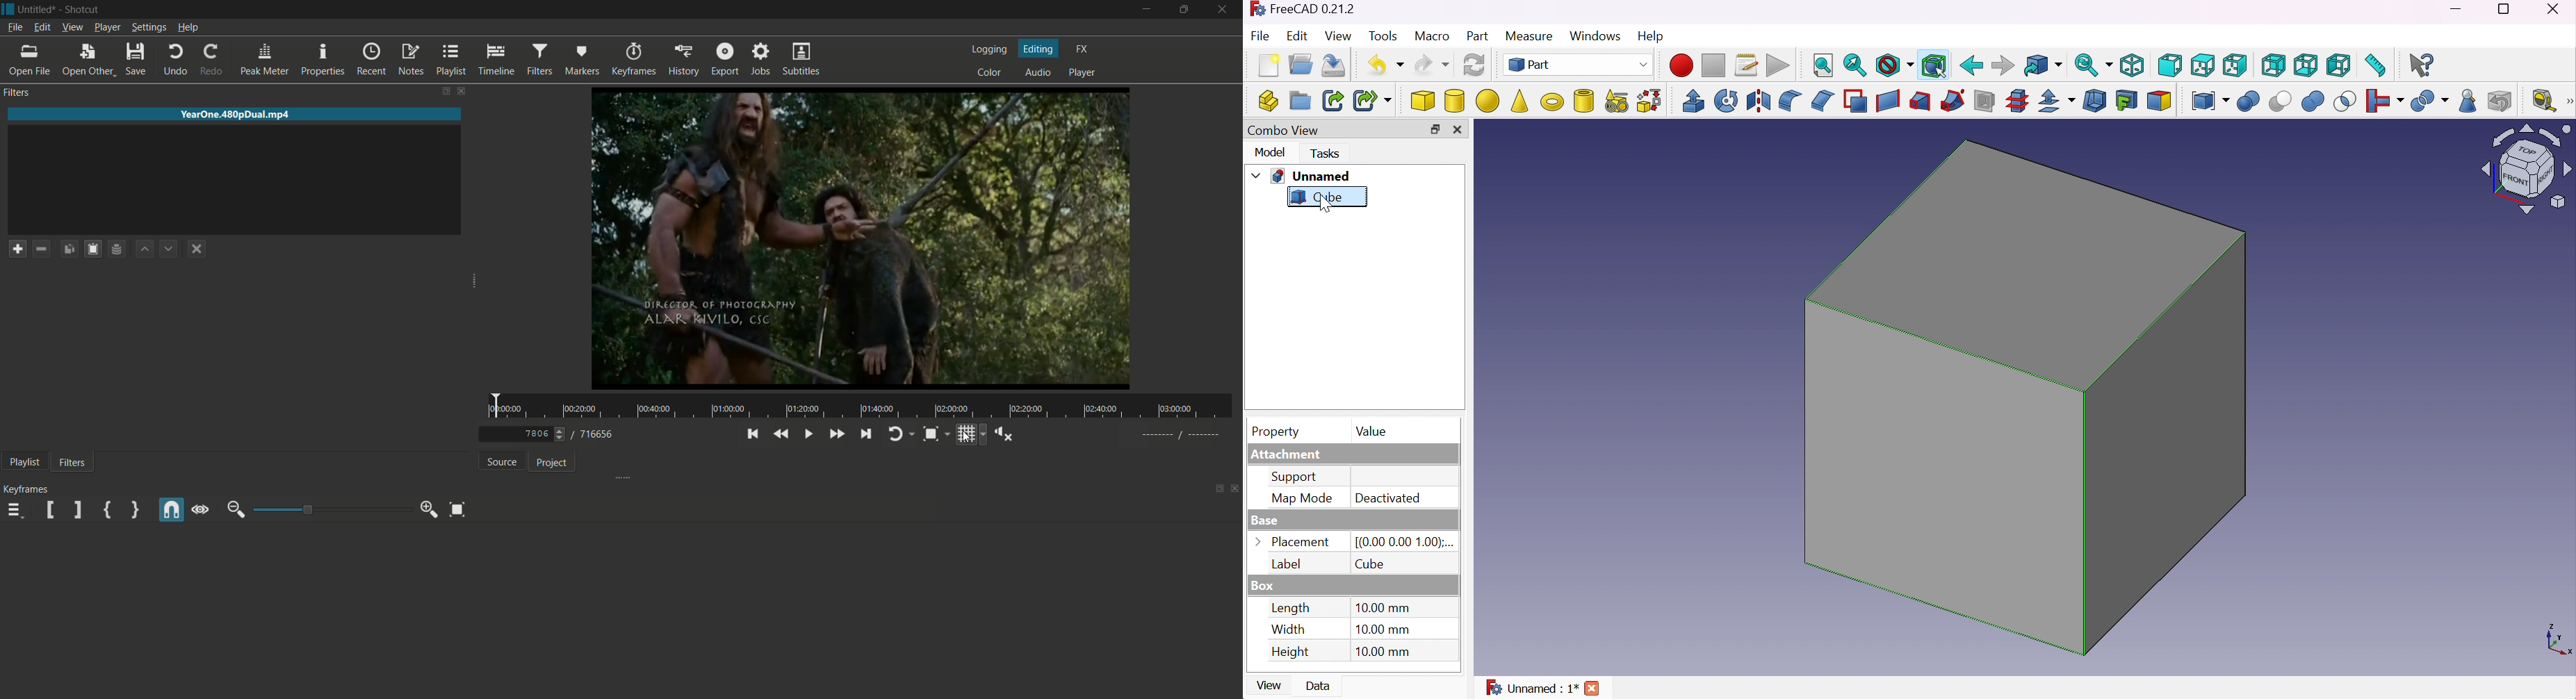 This screenshot has height=700, width=2576. What do you see at coordinates (2281, 102) in the screenshot?
I see `Cut` at bounding box center [2281, 102].